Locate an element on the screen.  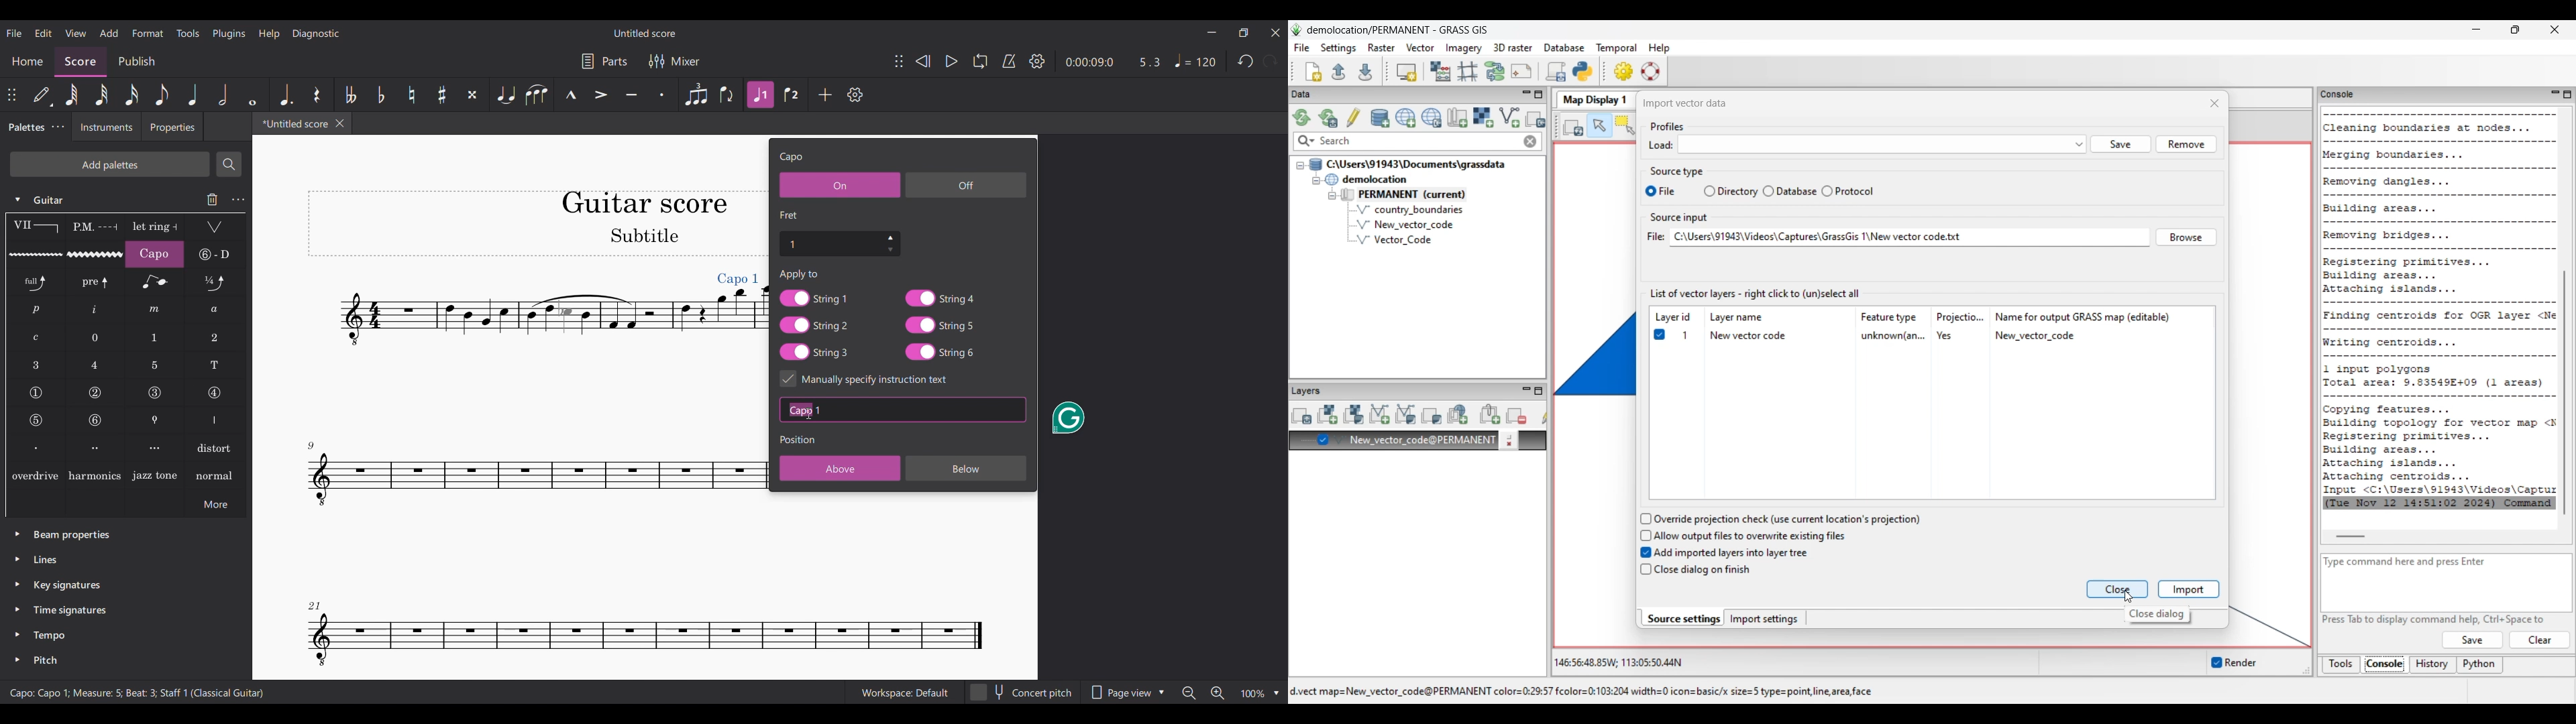
Change position is located at coordinates (11, 95).